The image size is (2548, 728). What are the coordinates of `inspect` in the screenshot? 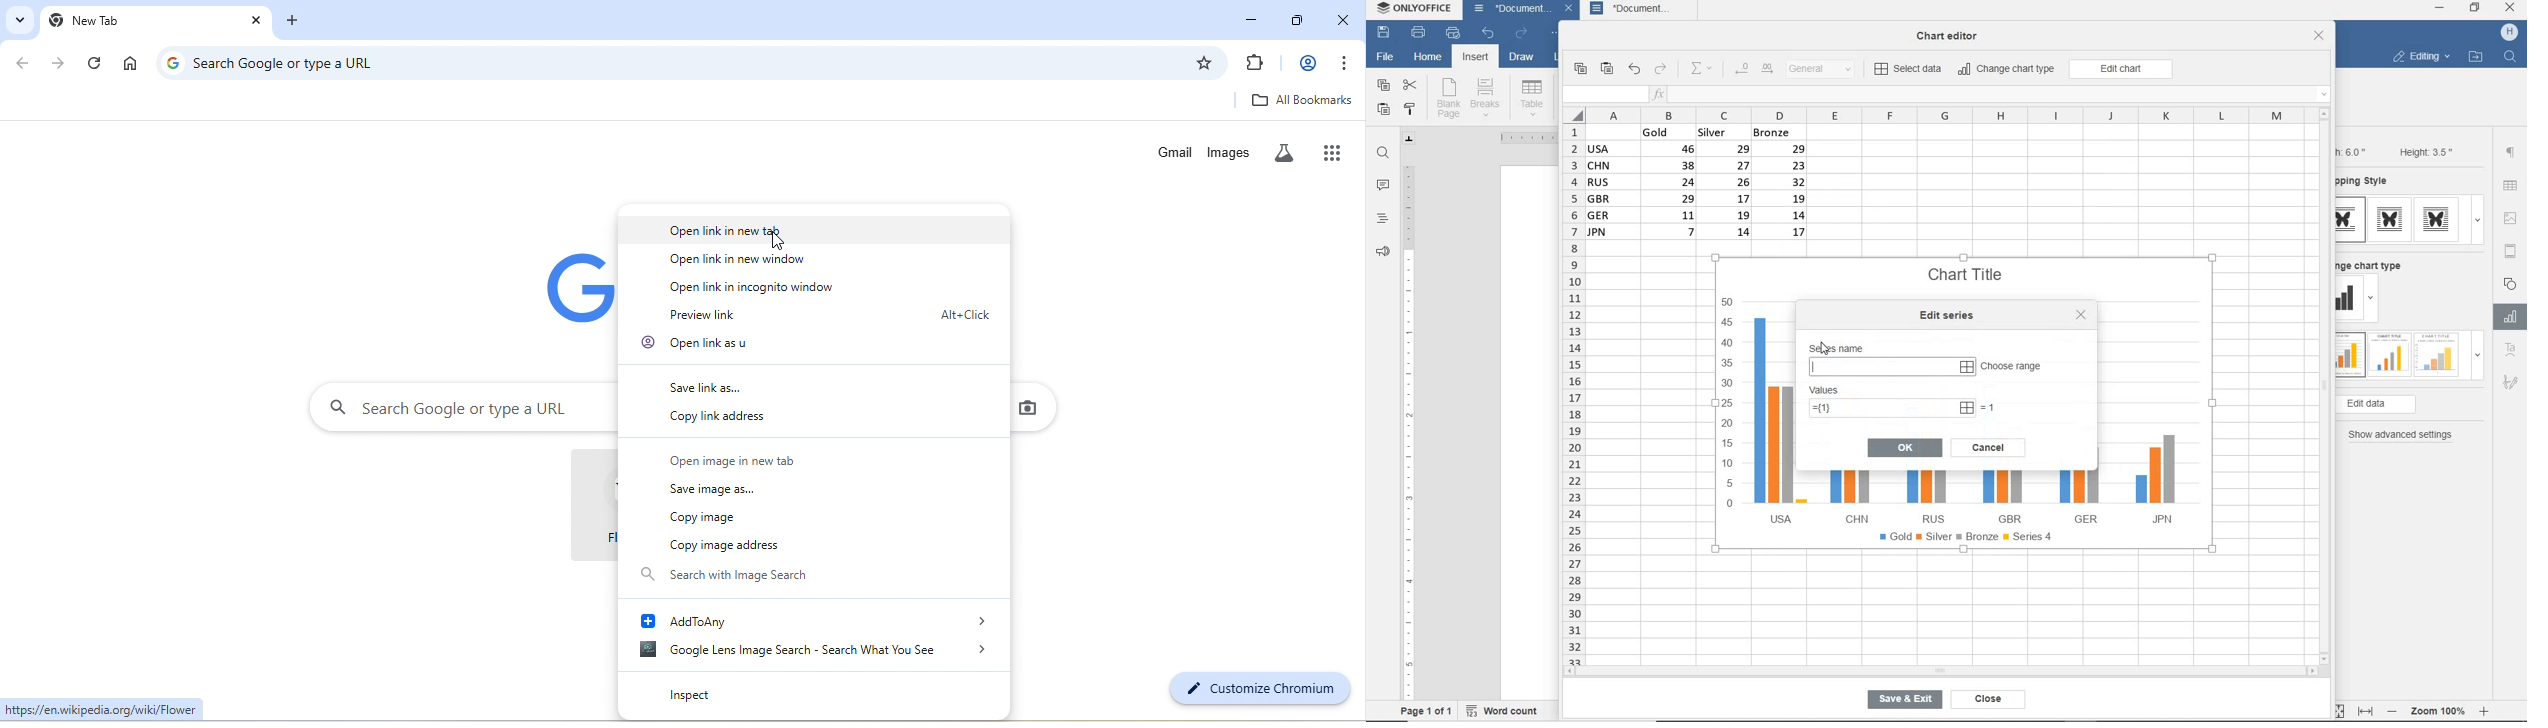 It's located at (729, 693).